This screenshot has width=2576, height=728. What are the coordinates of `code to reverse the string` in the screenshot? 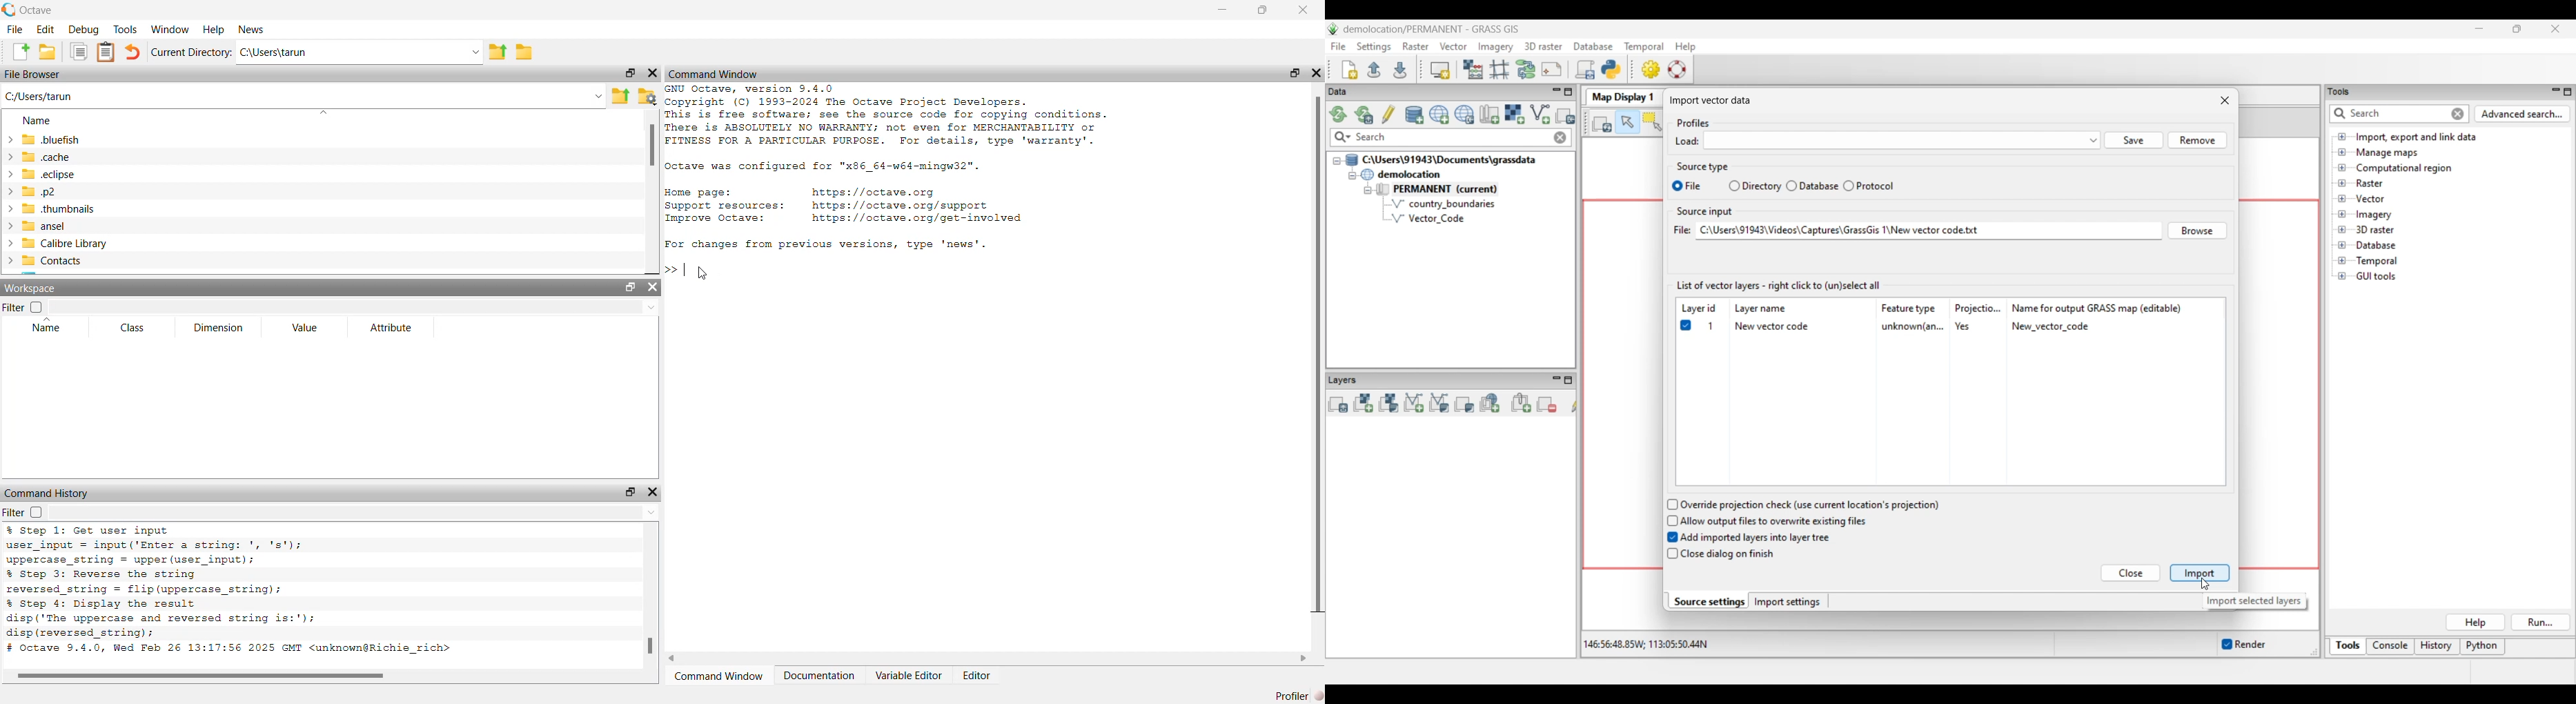 It's located at (173, 582).